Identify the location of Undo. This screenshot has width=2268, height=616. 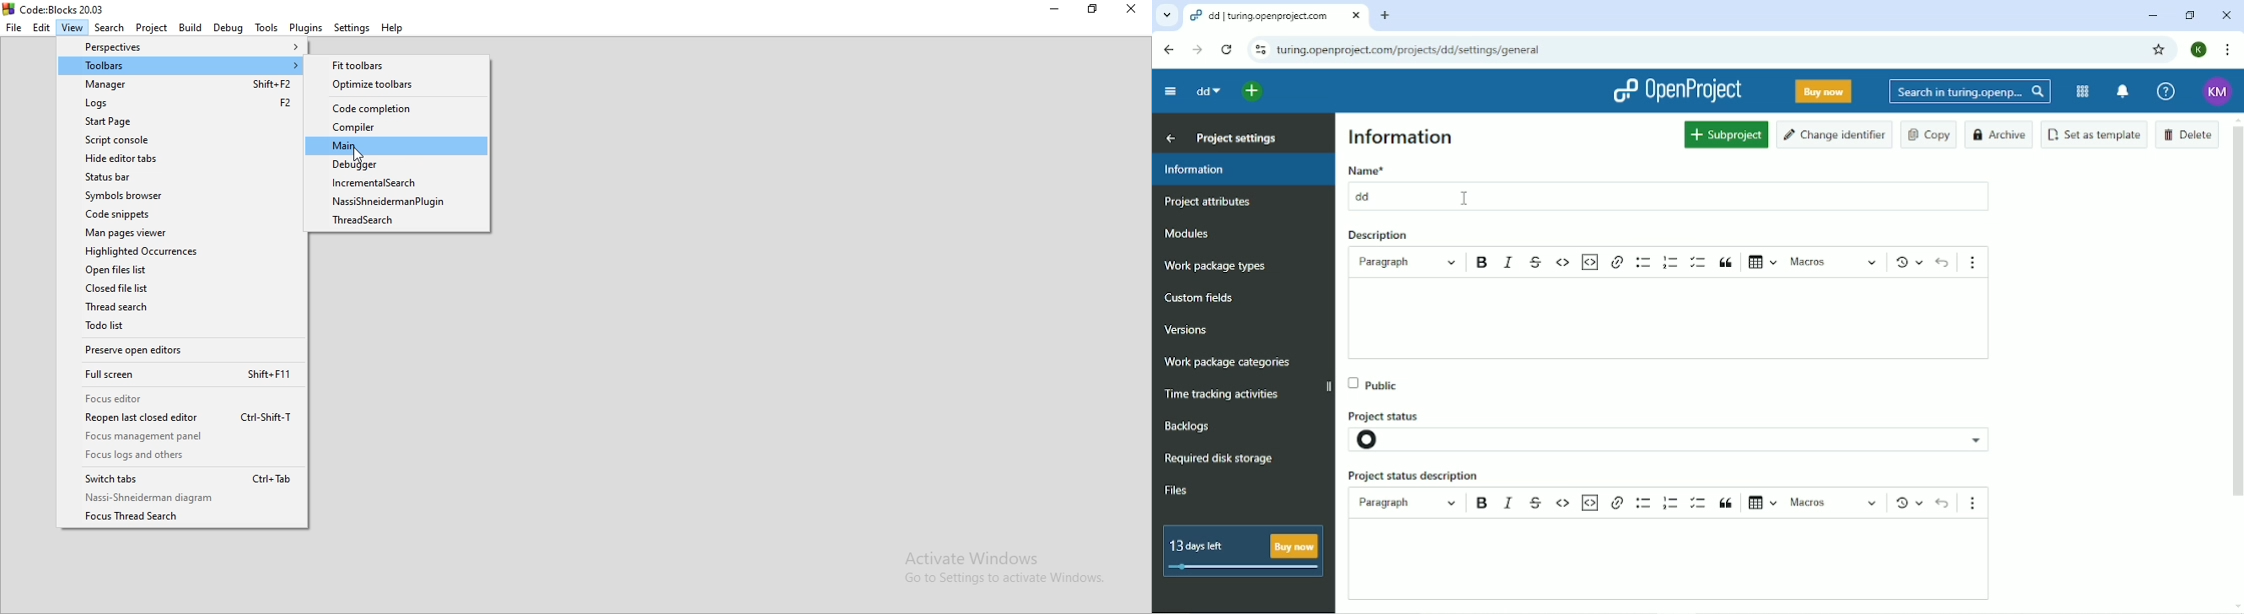
(1943, 262).